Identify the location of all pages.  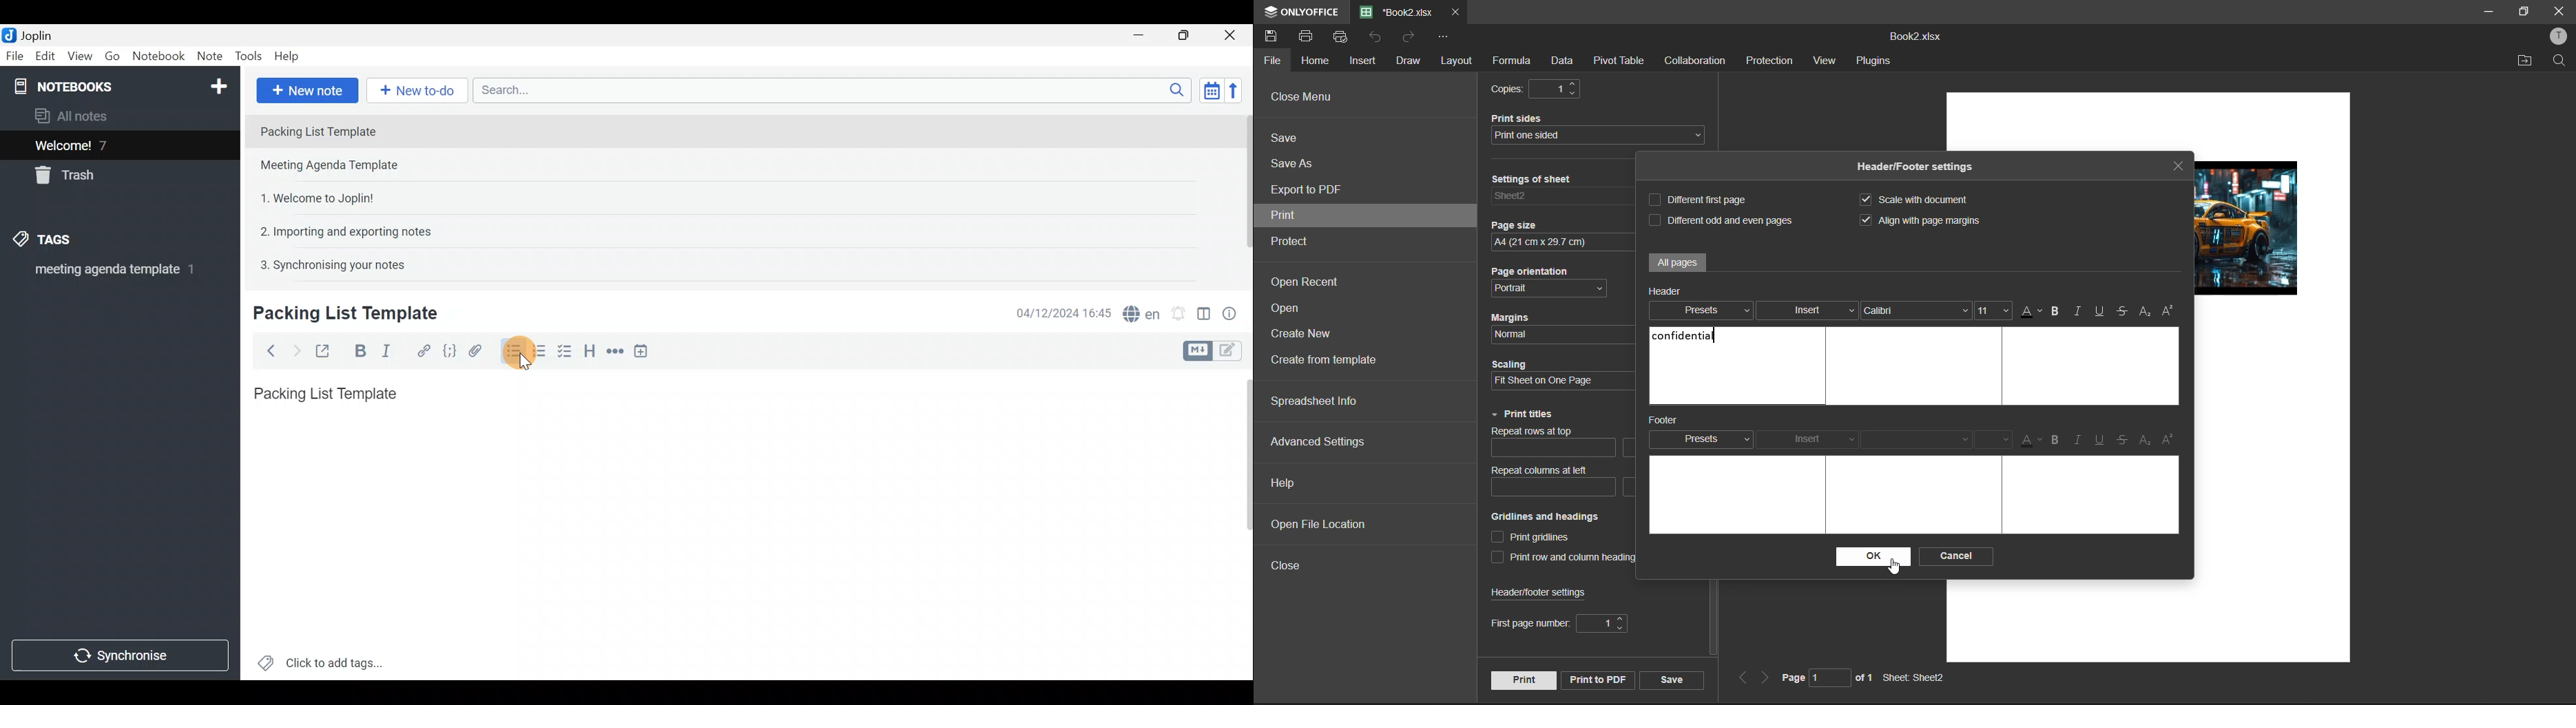
(1678, 262).